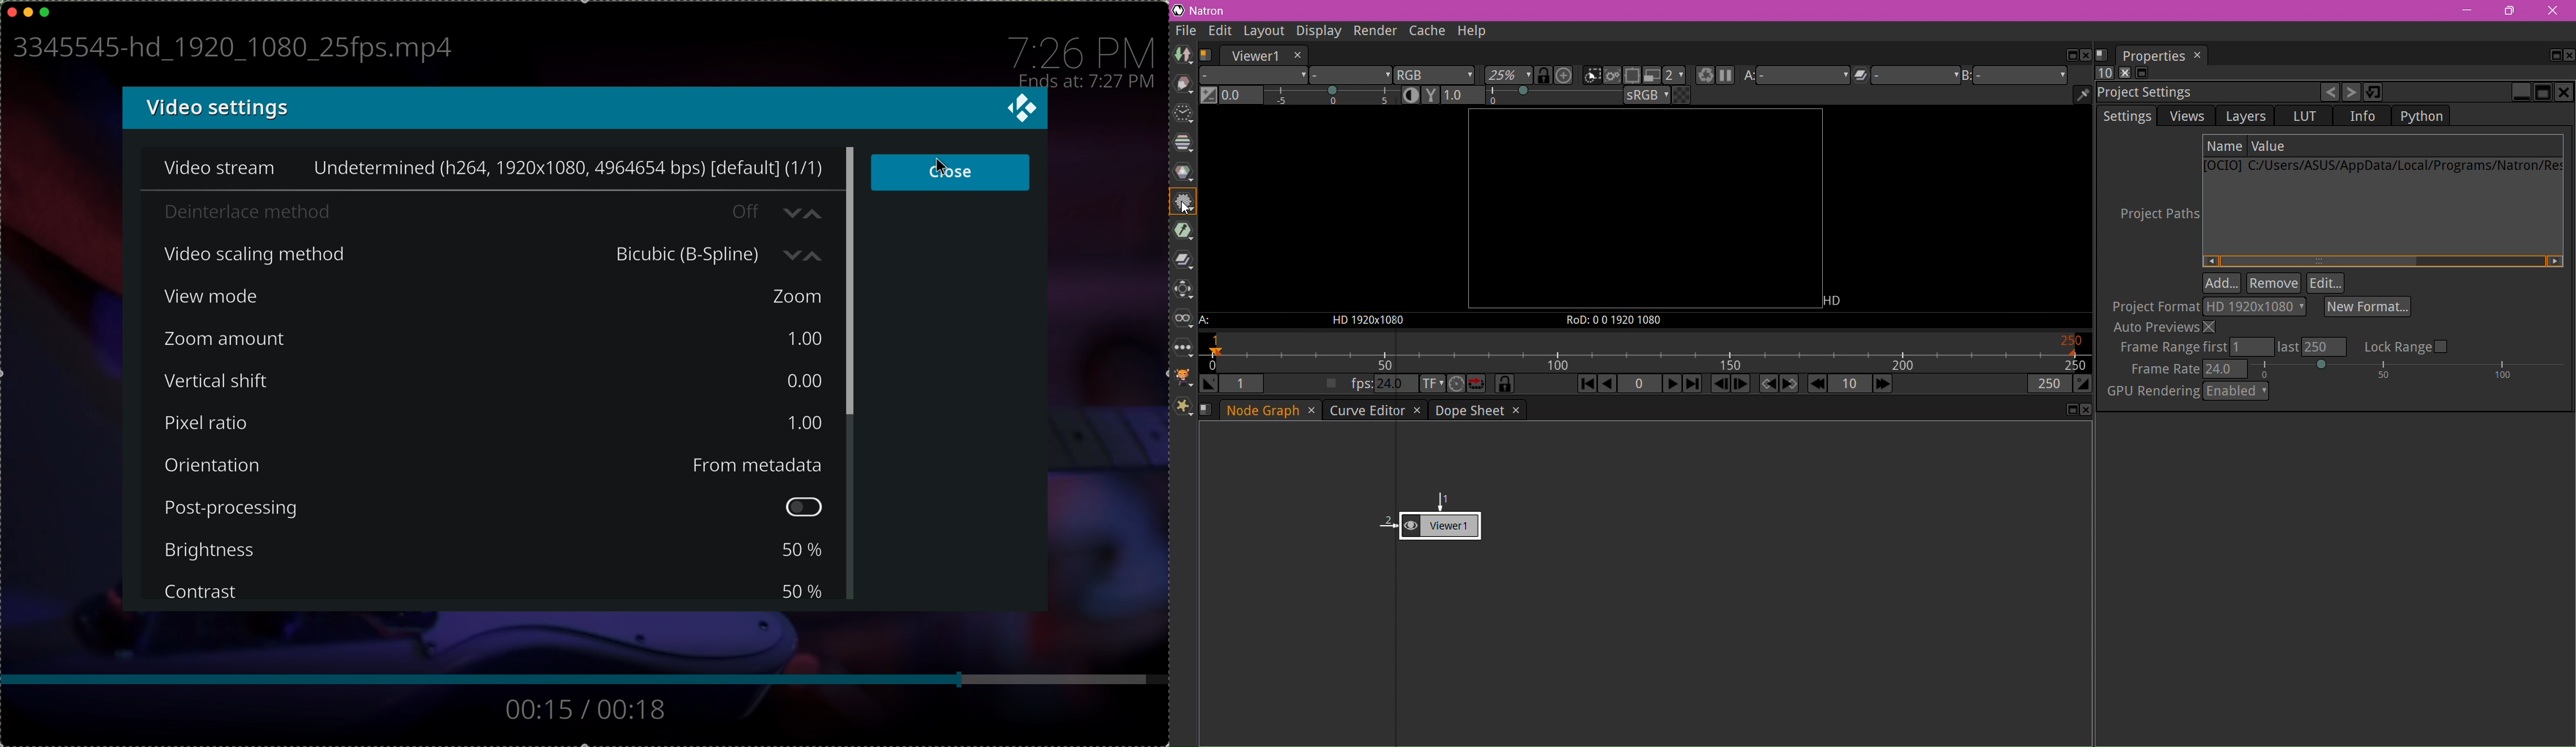 The width and height of the screenshot is (2576, 756). I want to click on Video scaling method, so click(271, 256).